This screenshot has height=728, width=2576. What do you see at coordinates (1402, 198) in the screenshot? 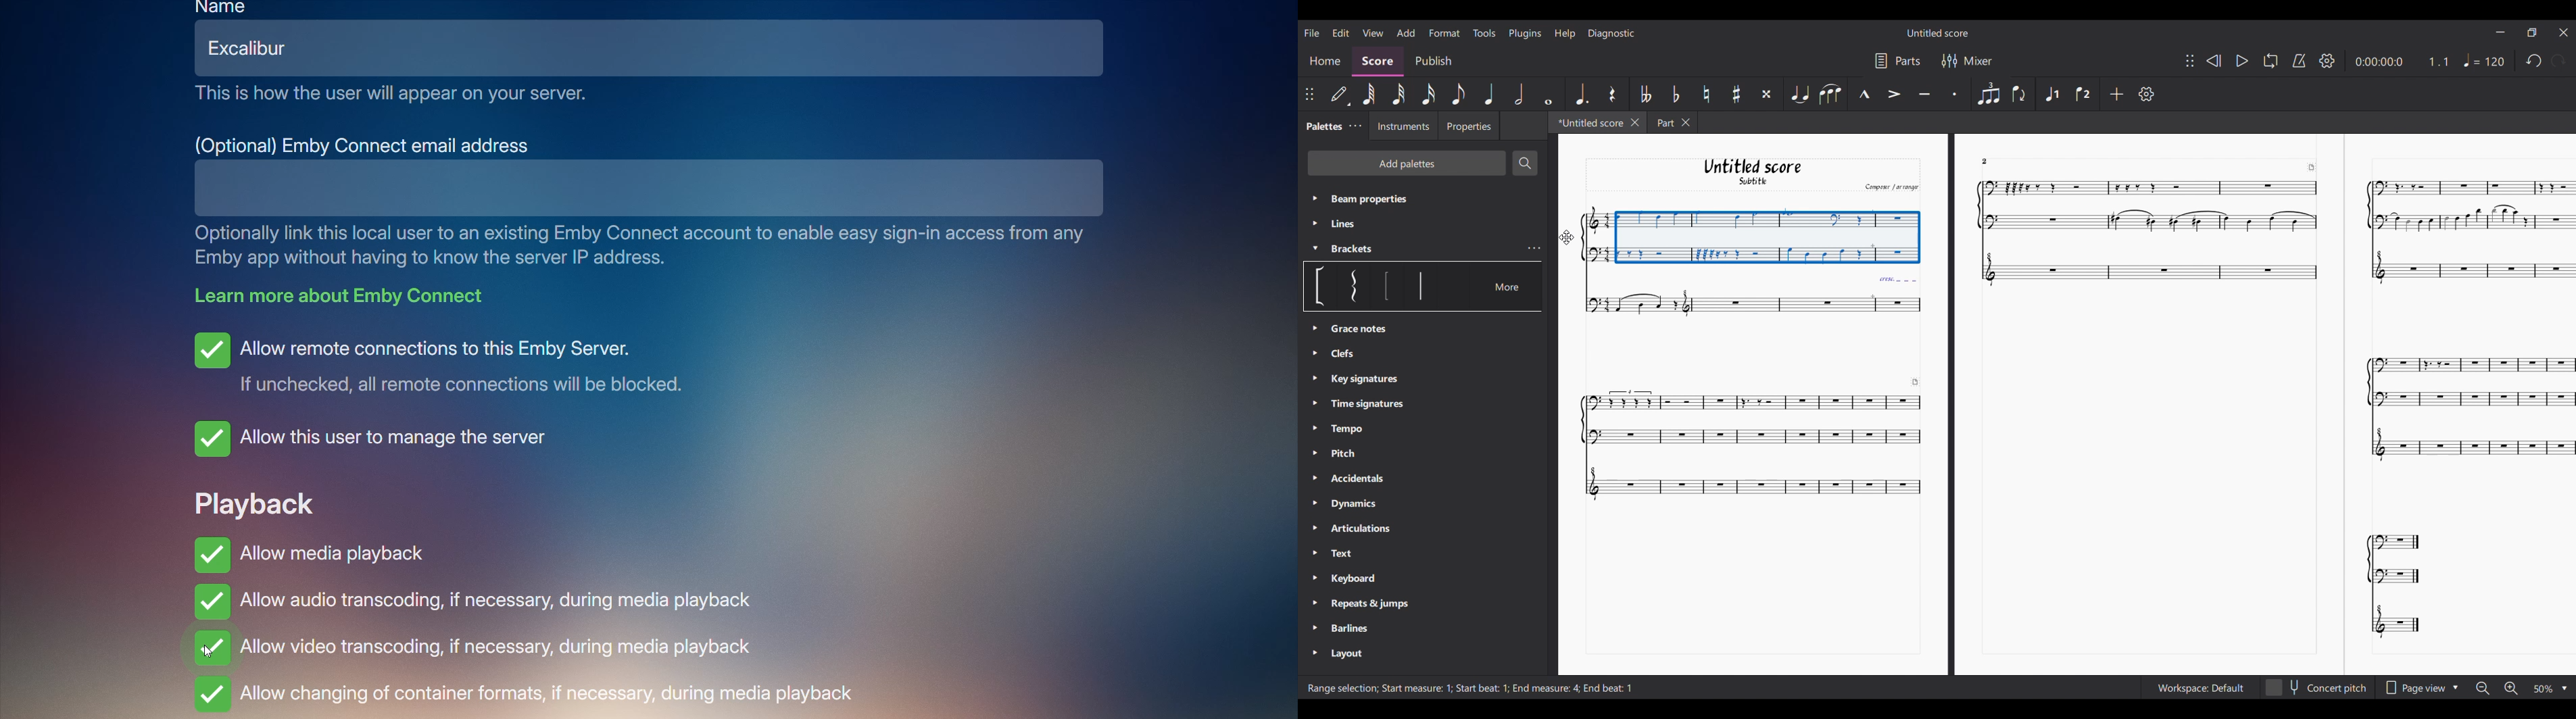
I see `Beam properties` at bounding box center [1402, 198].